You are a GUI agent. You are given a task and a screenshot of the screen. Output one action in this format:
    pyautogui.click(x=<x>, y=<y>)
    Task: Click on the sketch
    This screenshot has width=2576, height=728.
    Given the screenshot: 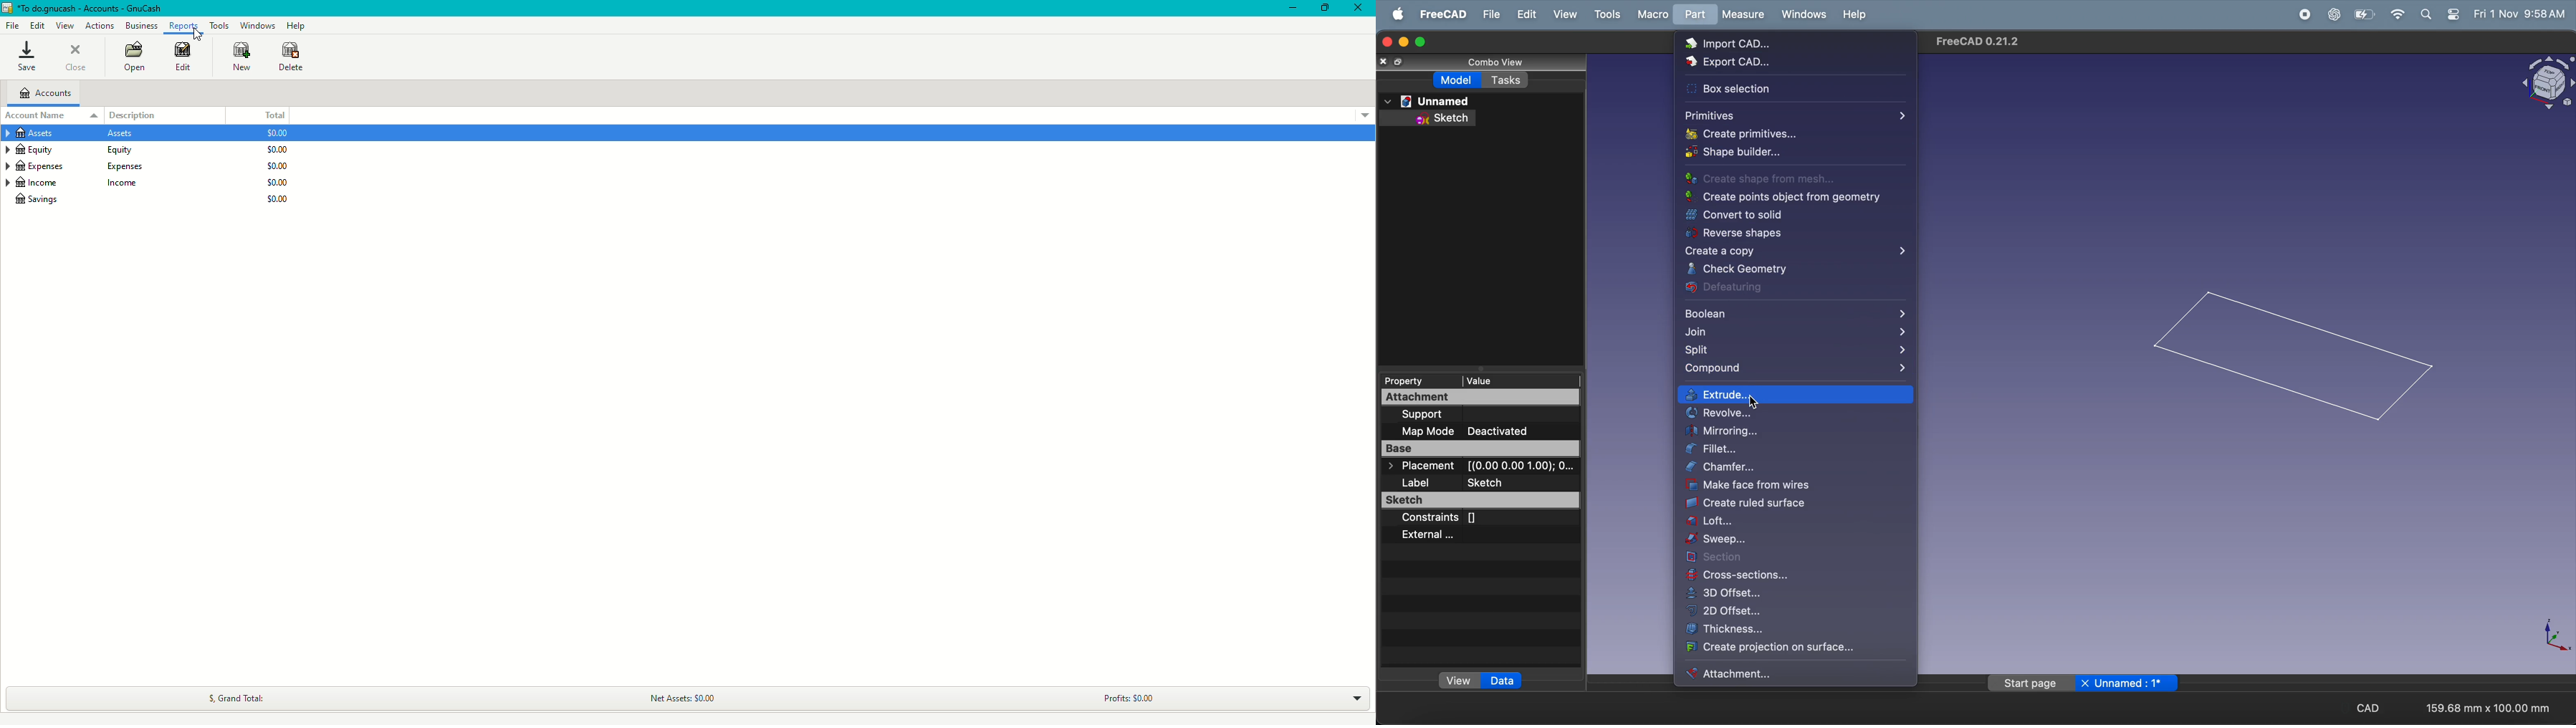 What is the action you would take?
    pyautogui.click(x=1475, y=501)
    